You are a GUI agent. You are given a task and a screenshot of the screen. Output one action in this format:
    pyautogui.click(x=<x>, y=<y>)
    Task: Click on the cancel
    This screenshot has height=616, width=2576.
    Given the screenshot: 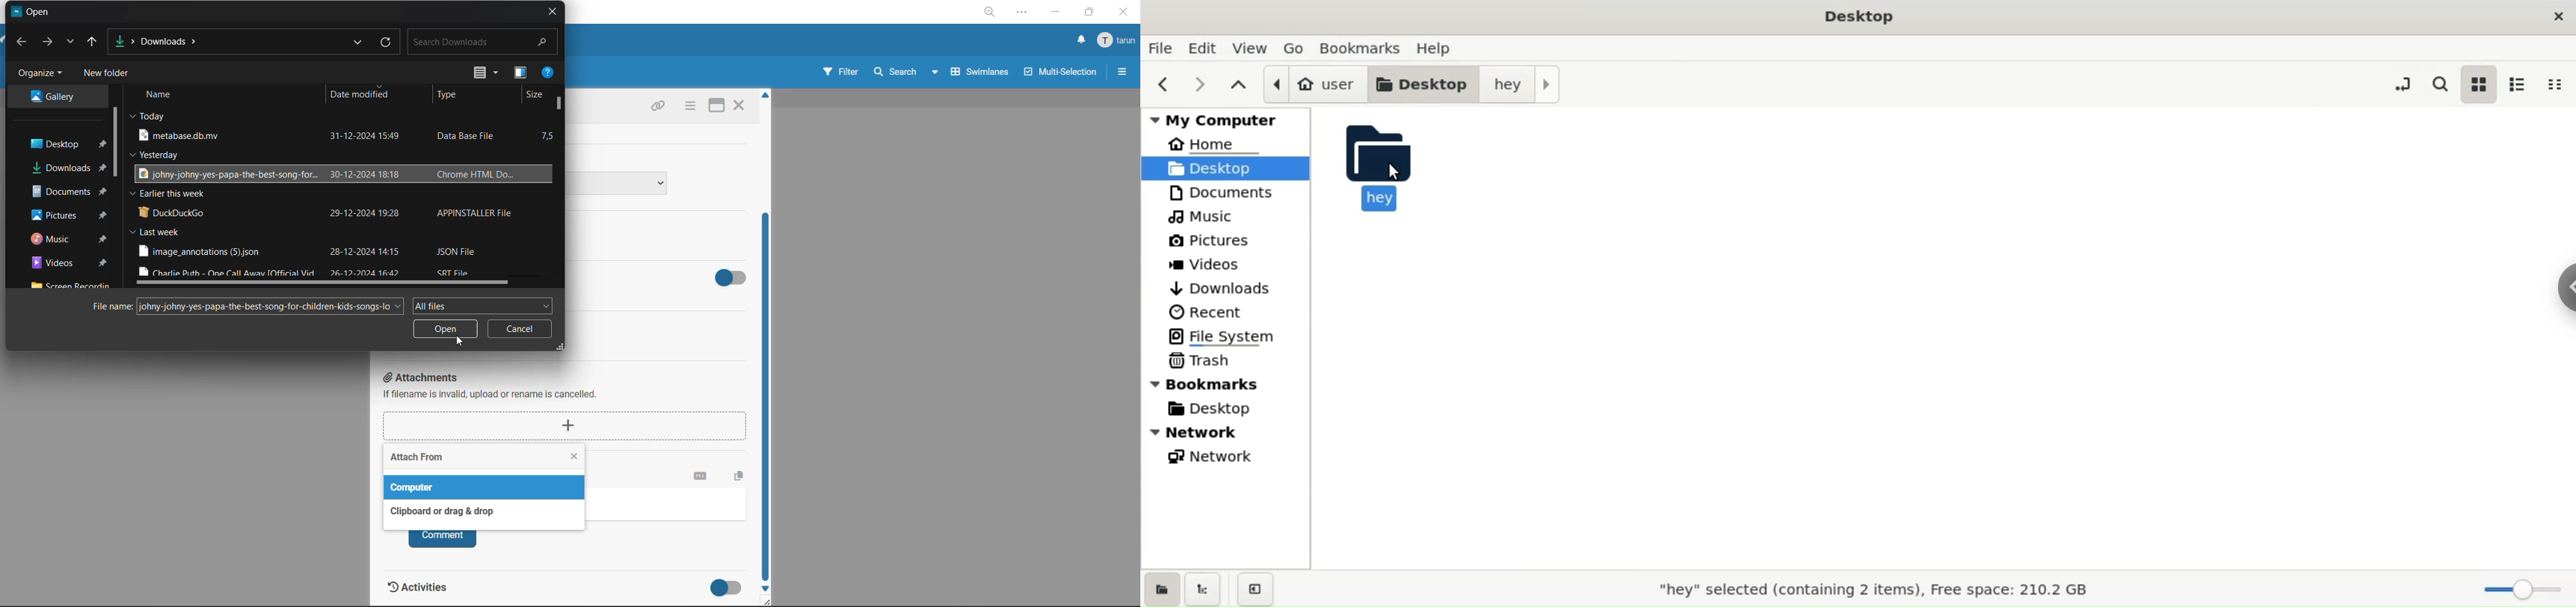 What is the action you would take?
    pyautogui.click(x=520, y=332)
    